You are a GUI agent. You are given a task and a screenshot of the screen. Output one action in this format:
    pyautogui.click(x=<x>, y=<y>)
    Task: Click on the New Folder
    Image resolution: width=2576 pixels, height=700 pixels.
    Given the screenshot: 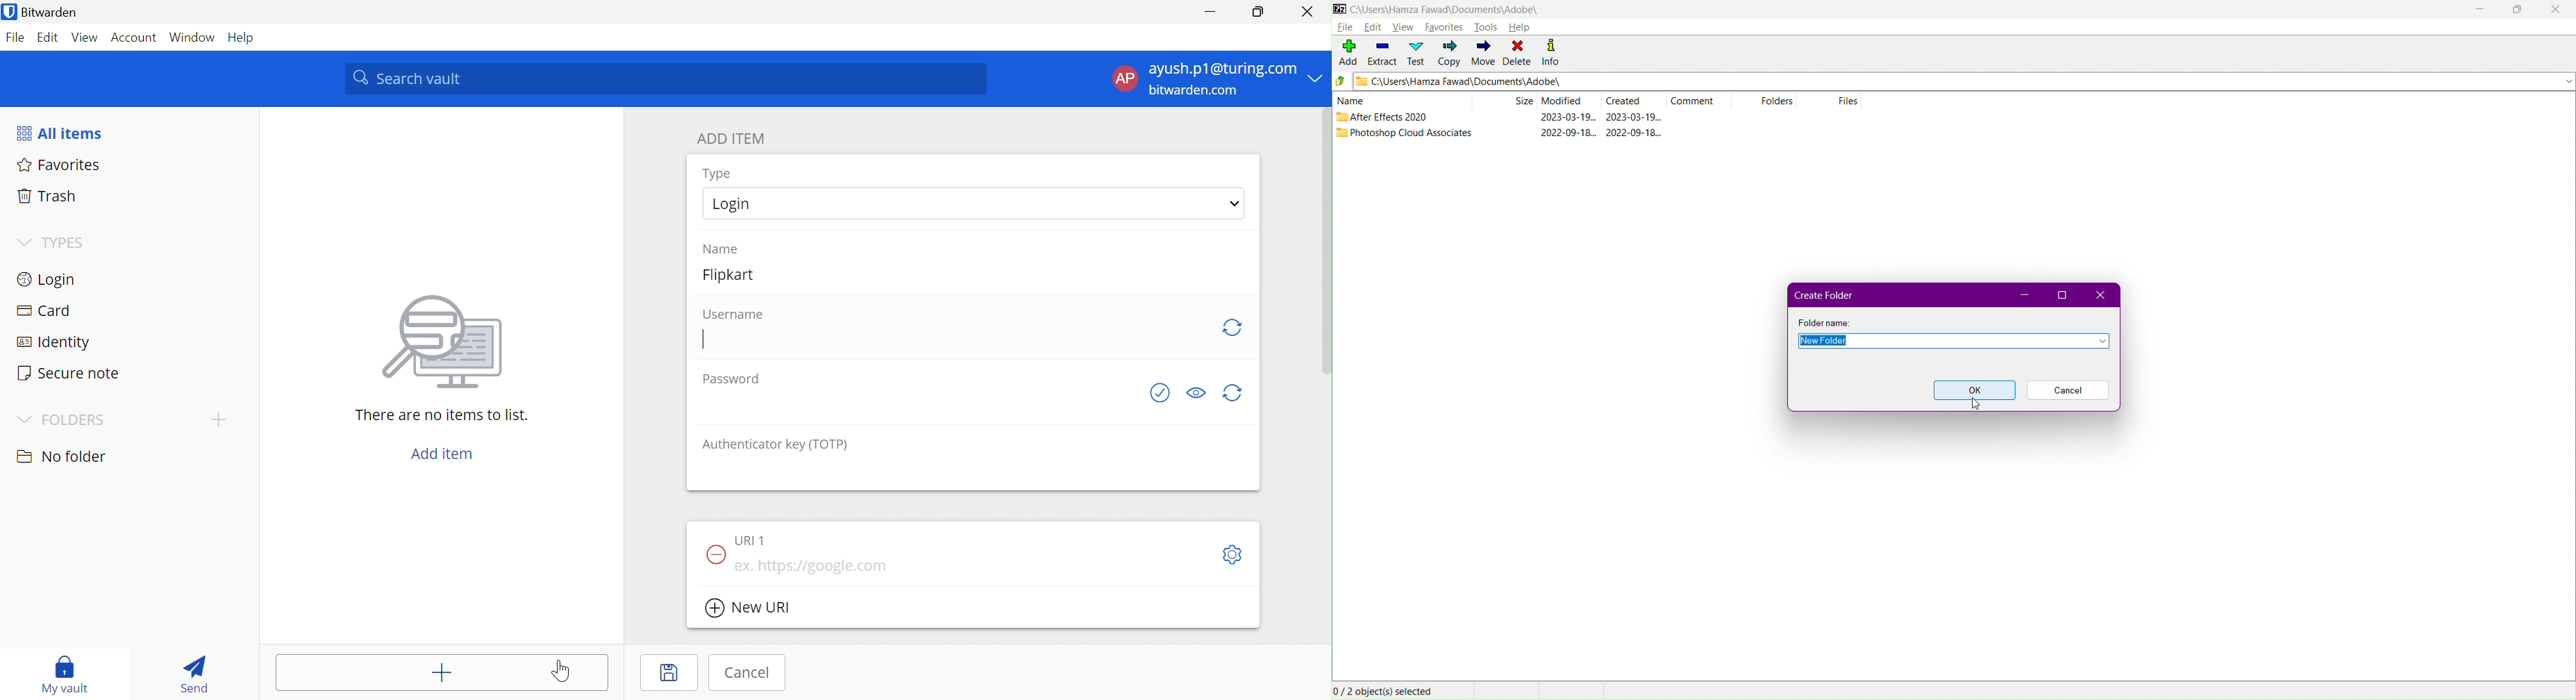 What is the action you would take?
    pyautogui.click(x=1953, y=340)
    